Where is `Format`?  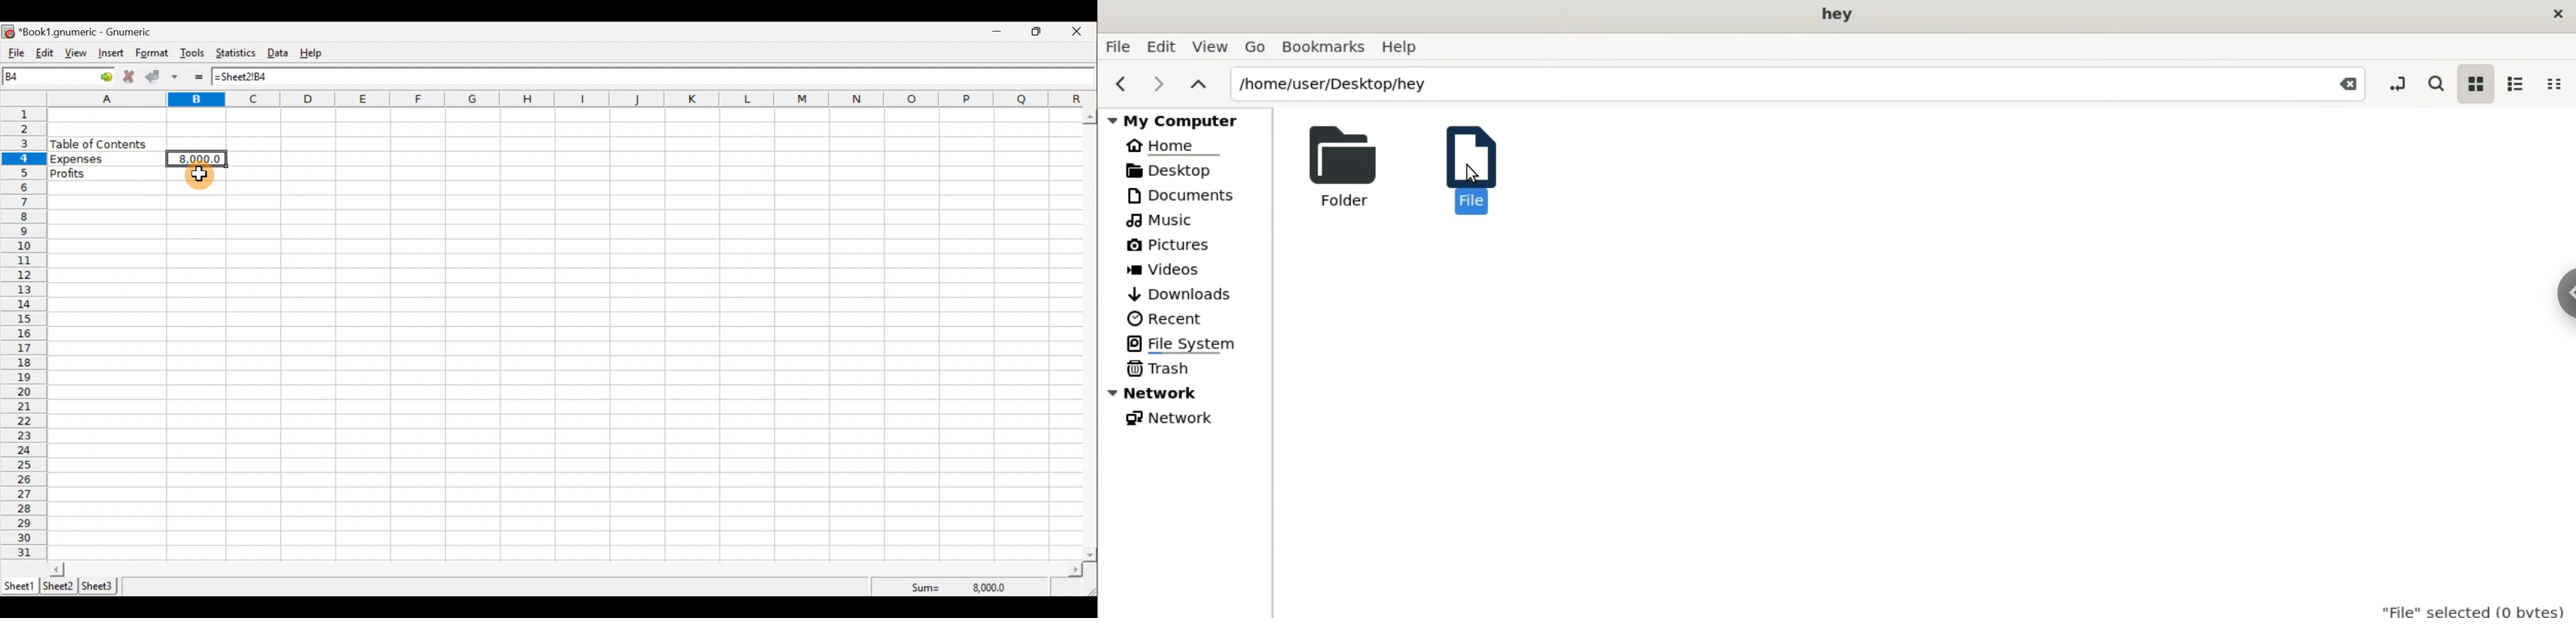 Format is located at coordinates (152, 54).